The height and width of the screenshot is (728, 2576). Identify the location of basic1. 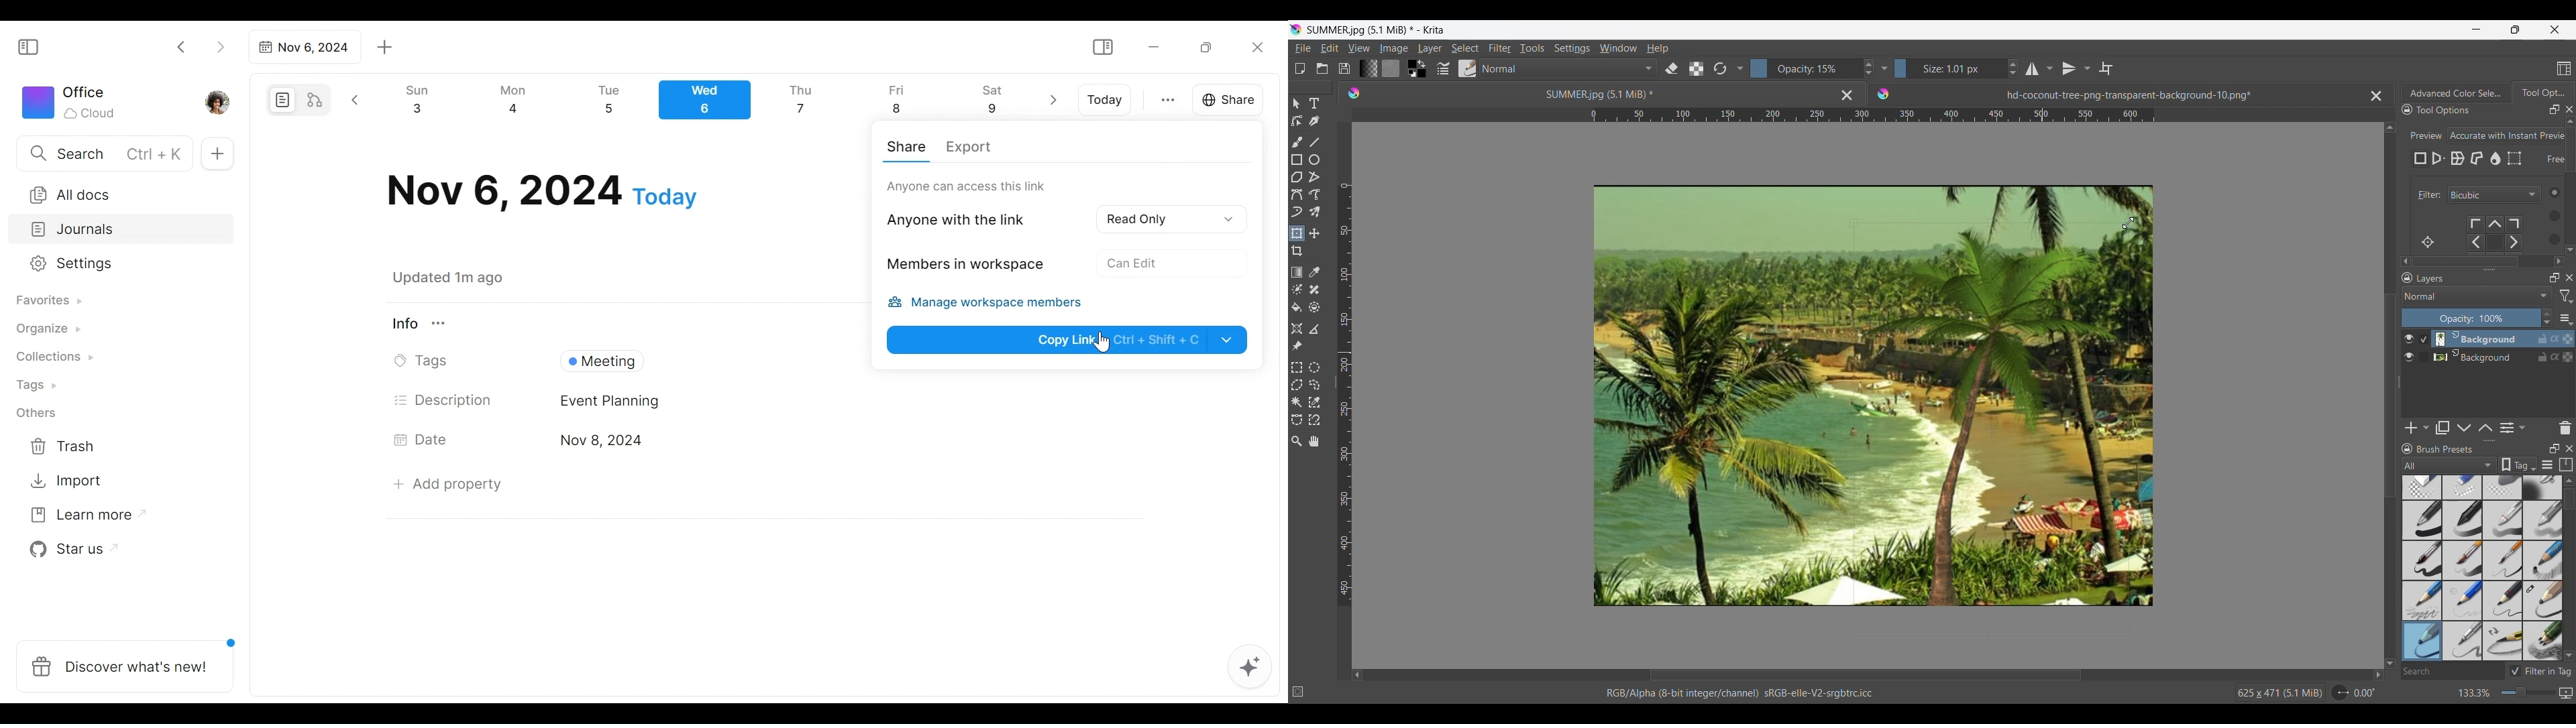
(2421, 520).